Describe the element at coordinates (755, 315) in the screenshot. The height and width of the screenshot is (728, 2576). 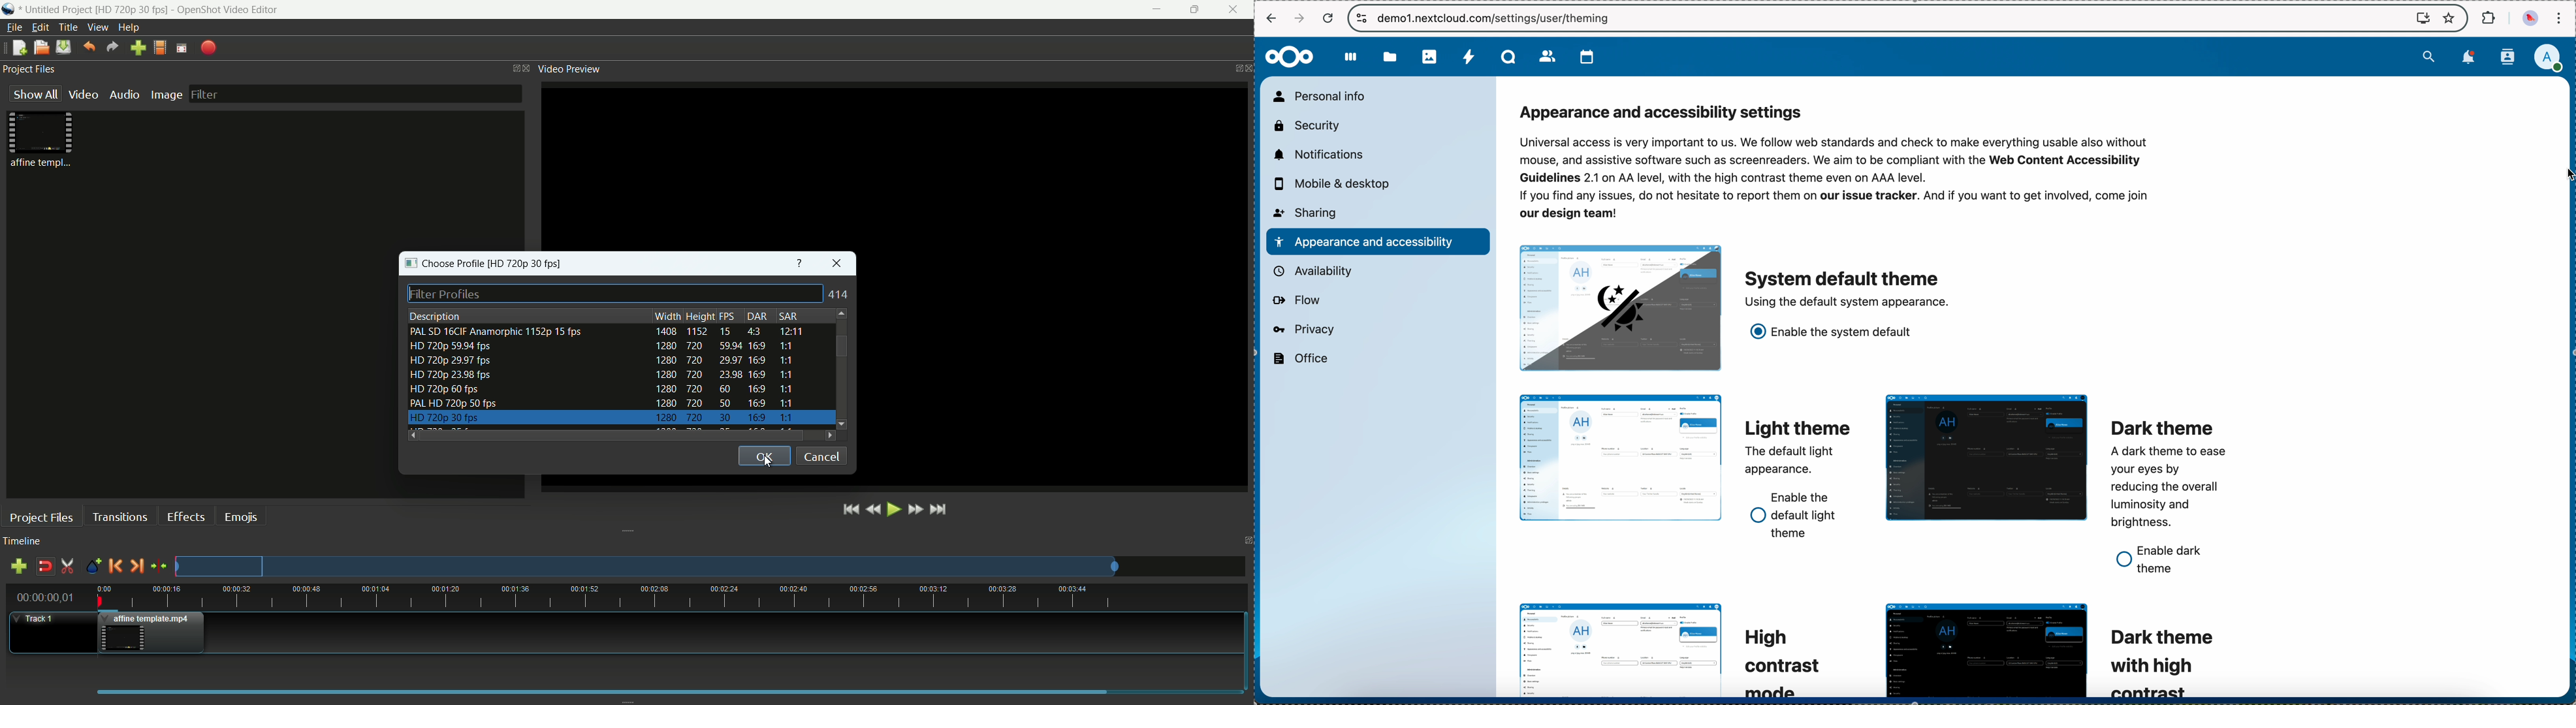
I see `dar` at that location.